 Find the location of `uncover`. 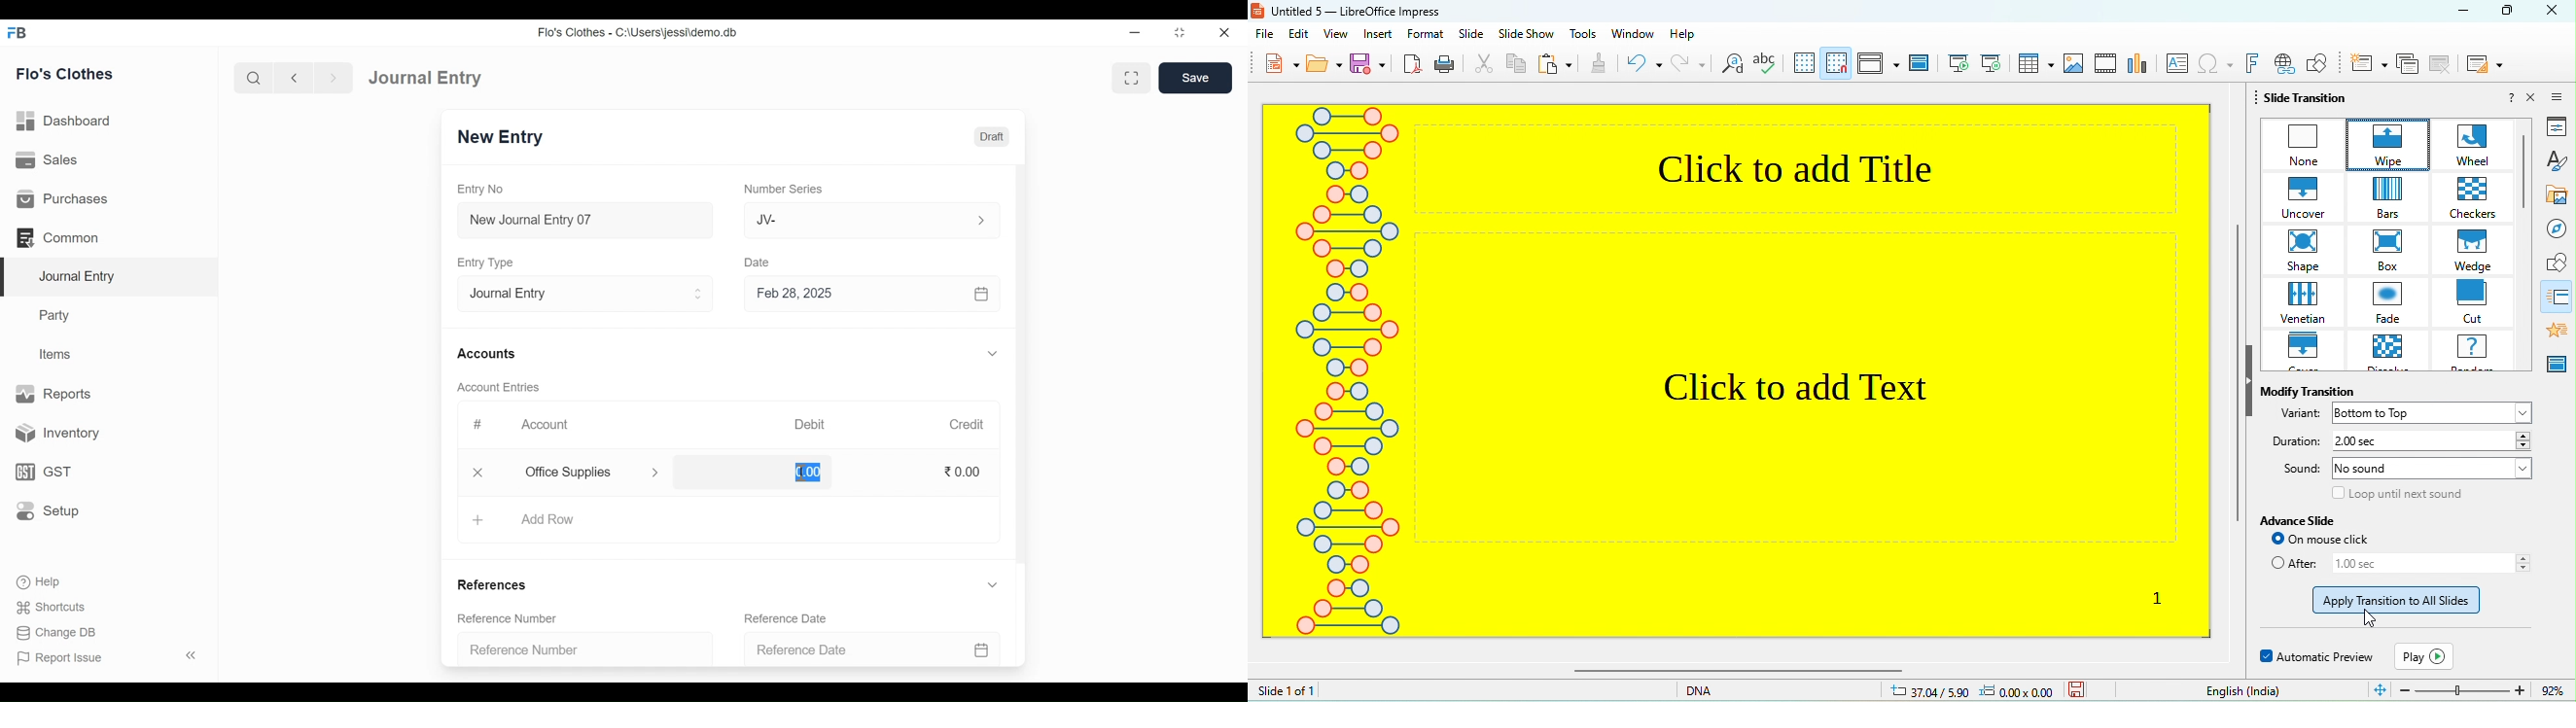

uncover is located at coordinates (2301, 195).